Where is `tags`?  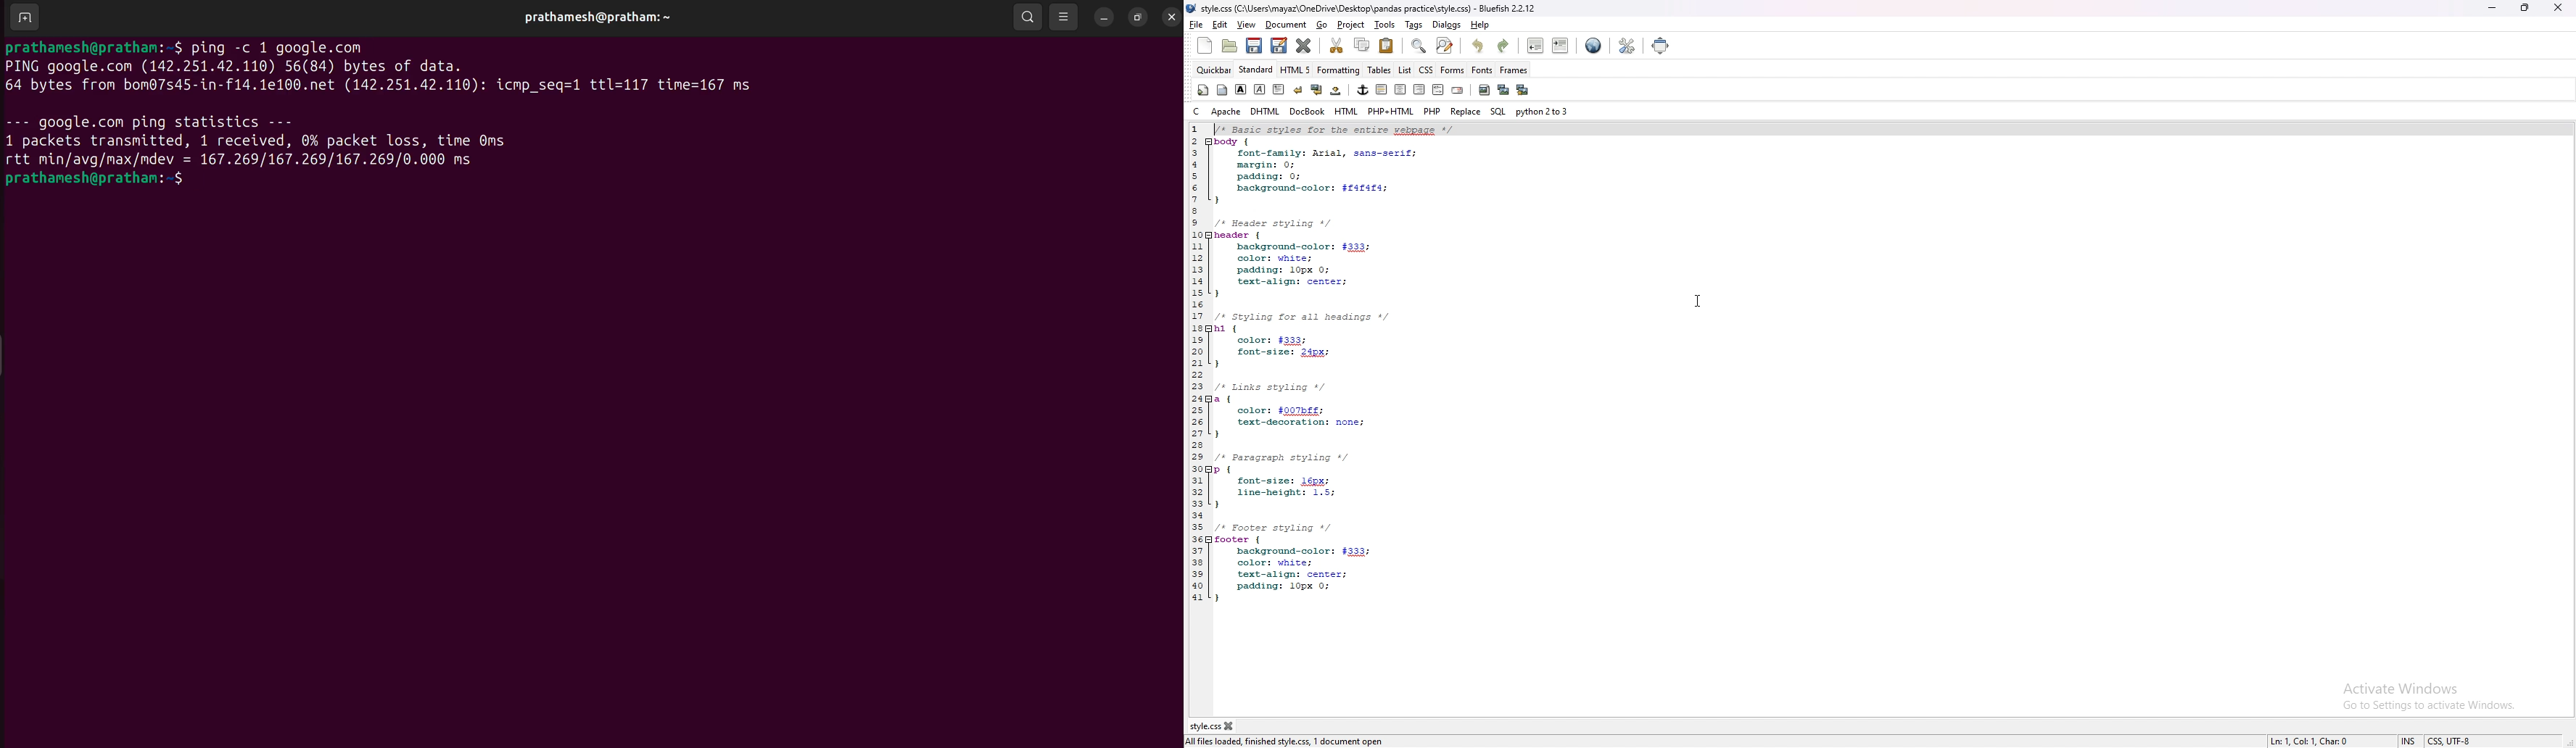 tags is located at coordinates (1414, 24).